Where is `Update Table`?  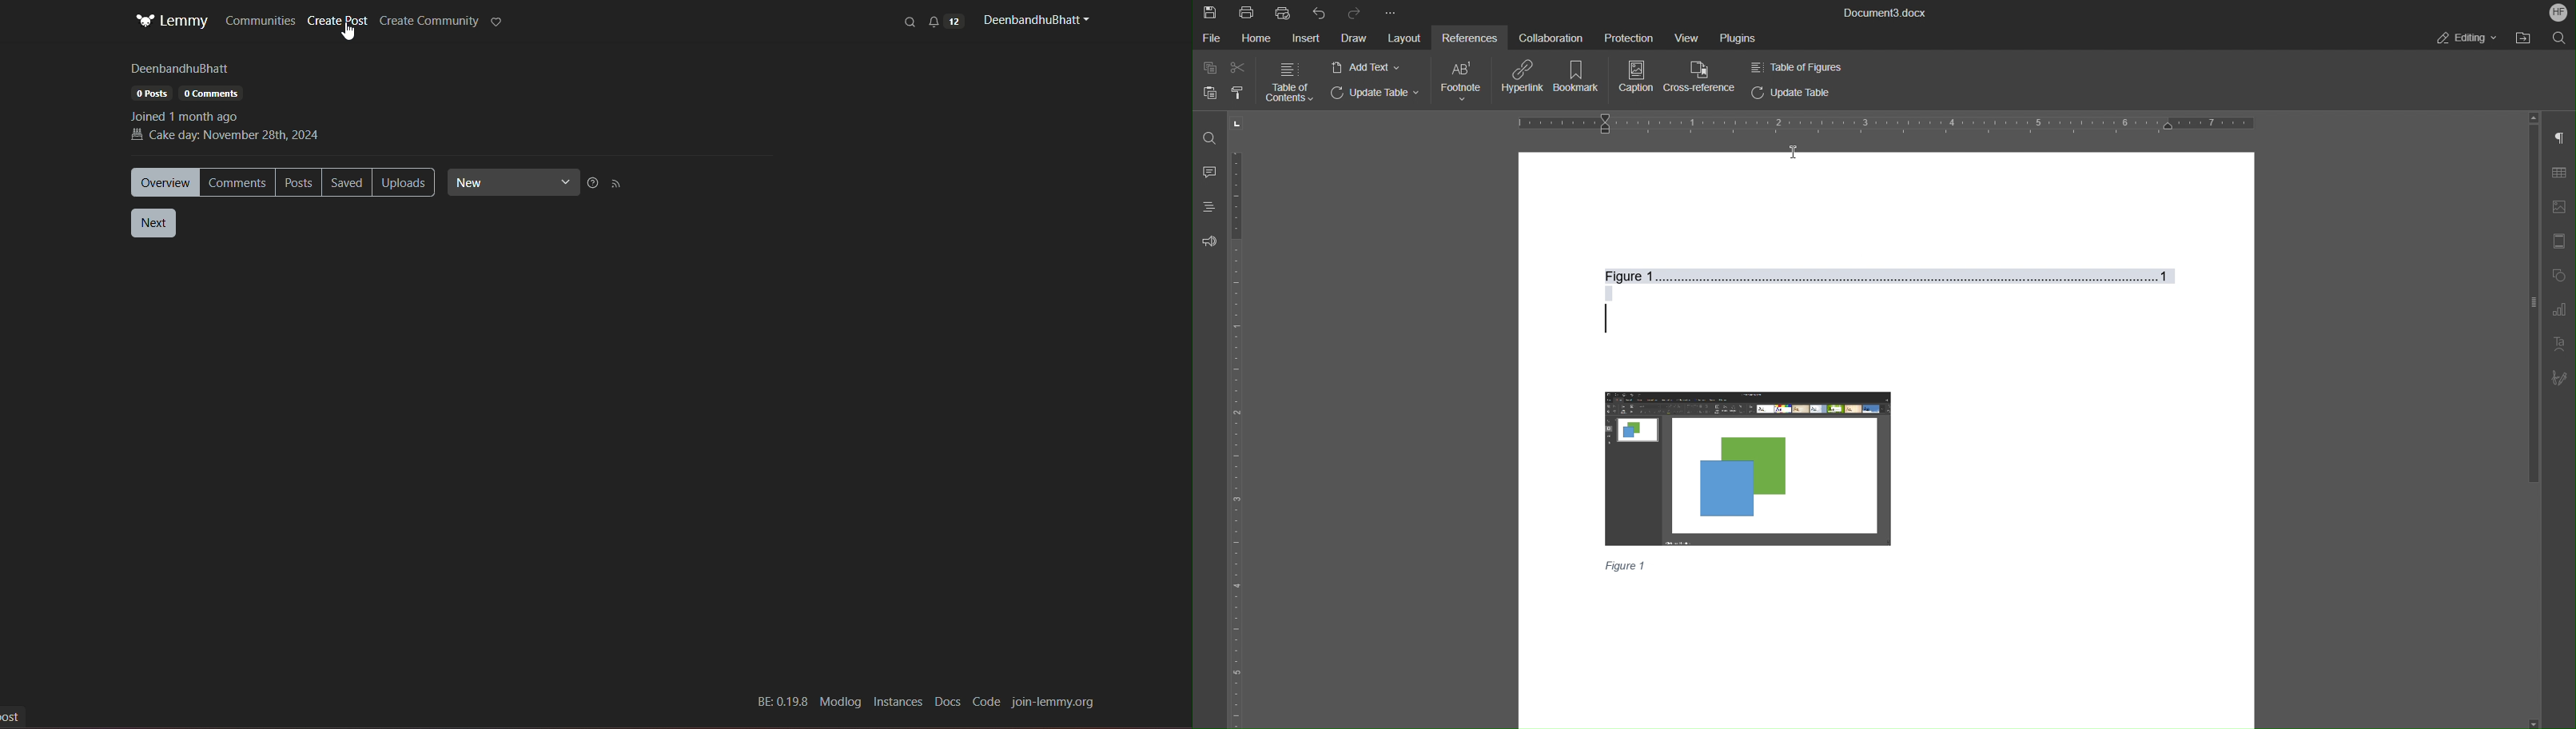 Update Table is located at coordinates (1792, 92).